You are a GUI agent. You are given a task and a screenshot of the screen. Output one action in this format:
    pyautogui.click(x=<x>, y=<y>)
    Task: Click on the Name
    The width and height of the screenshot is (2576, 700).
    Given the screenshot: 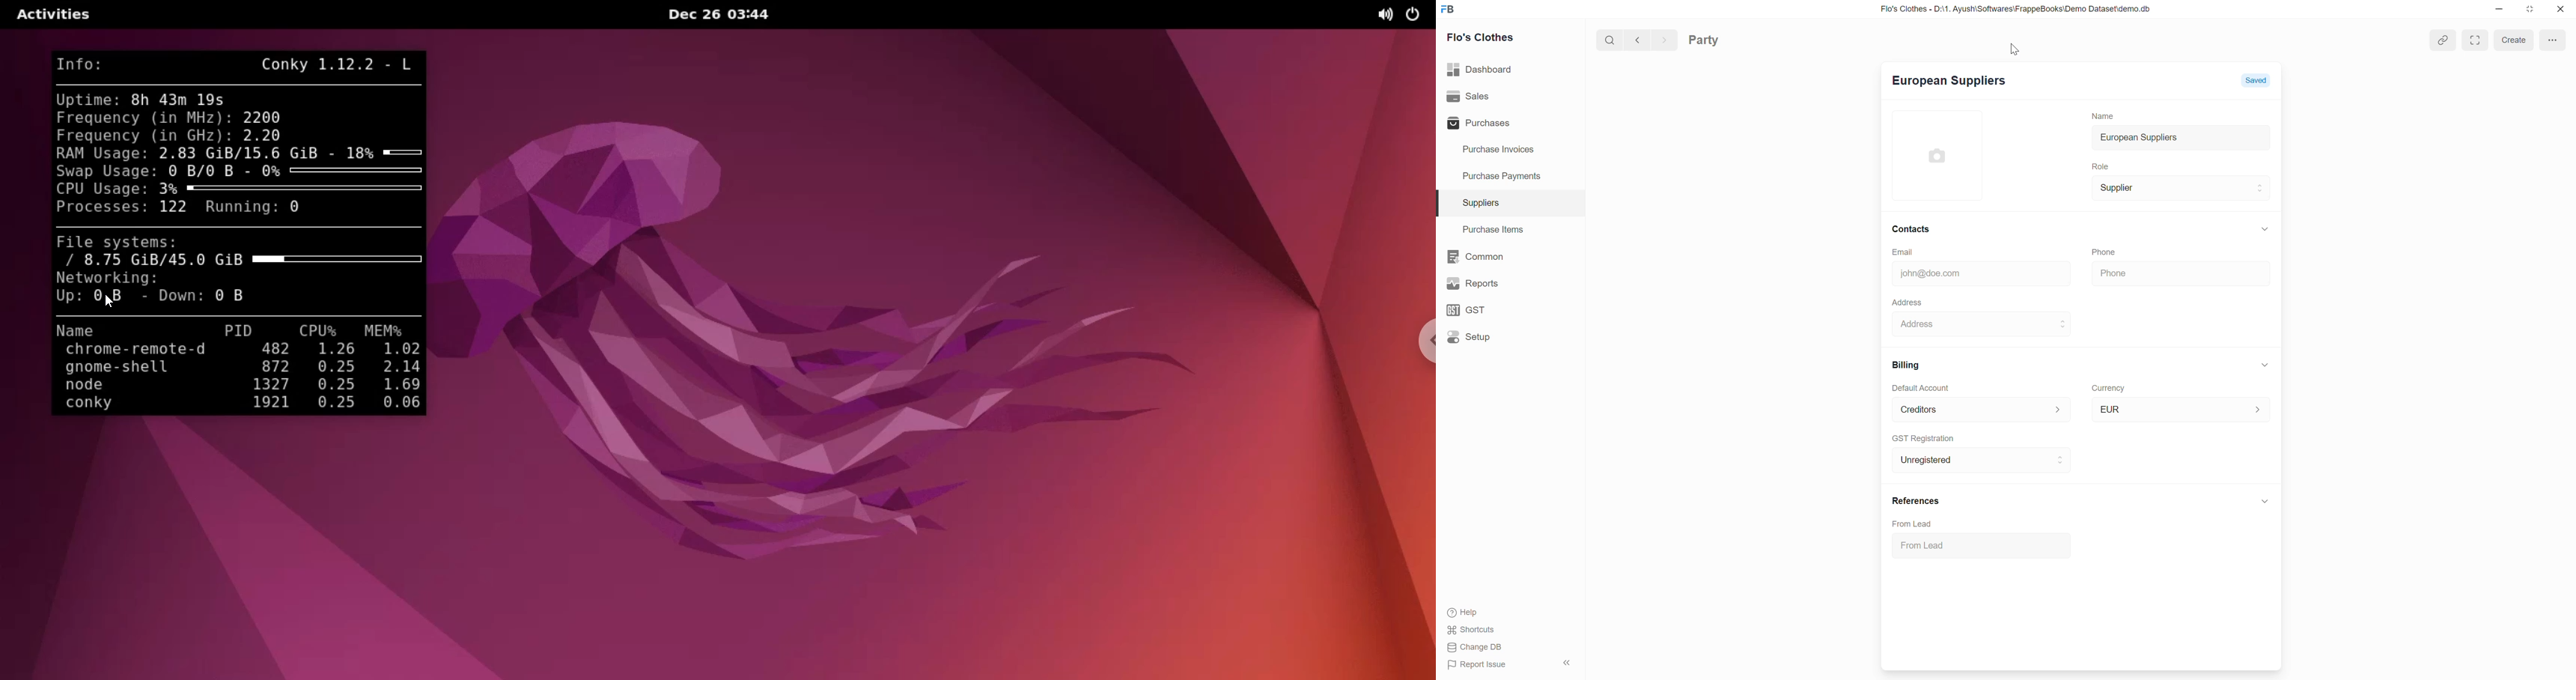 What is the action you would take?
    pyautogui.click(x=2097, y=113)
    